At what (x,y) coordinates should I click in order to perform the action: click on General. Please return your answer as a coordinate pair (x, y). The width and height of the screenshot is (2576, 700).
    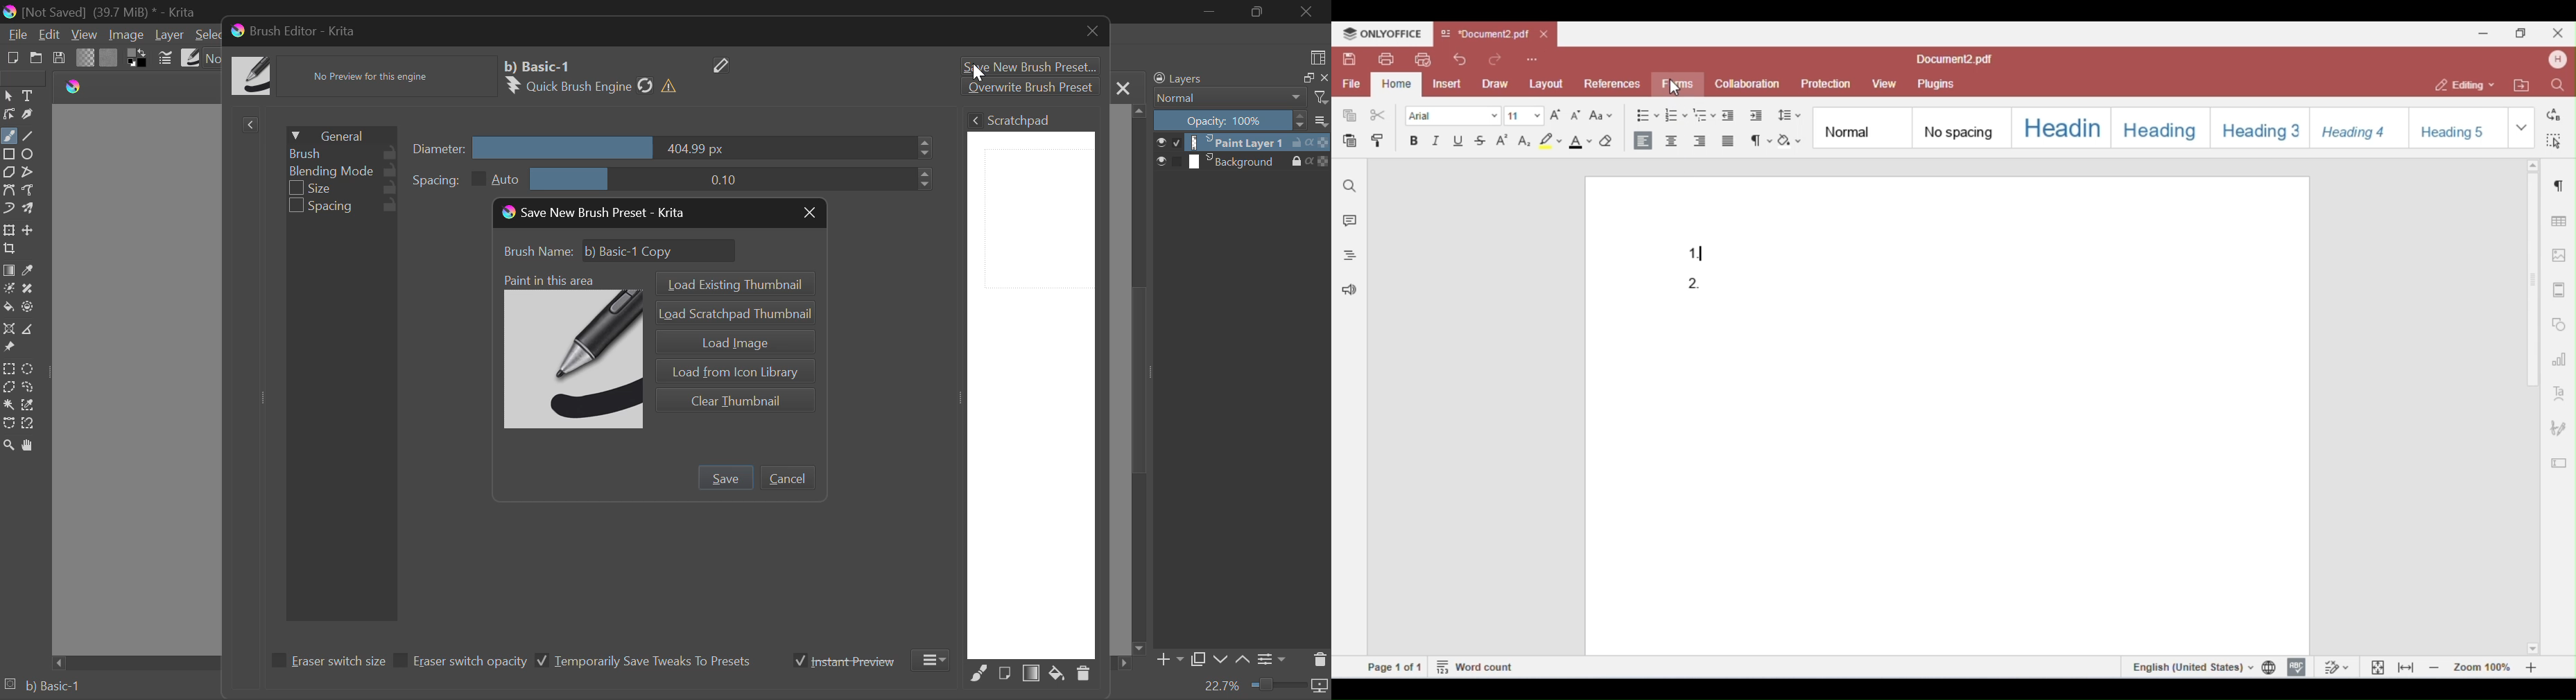
    Looking at the image, I should click on (340, 134).